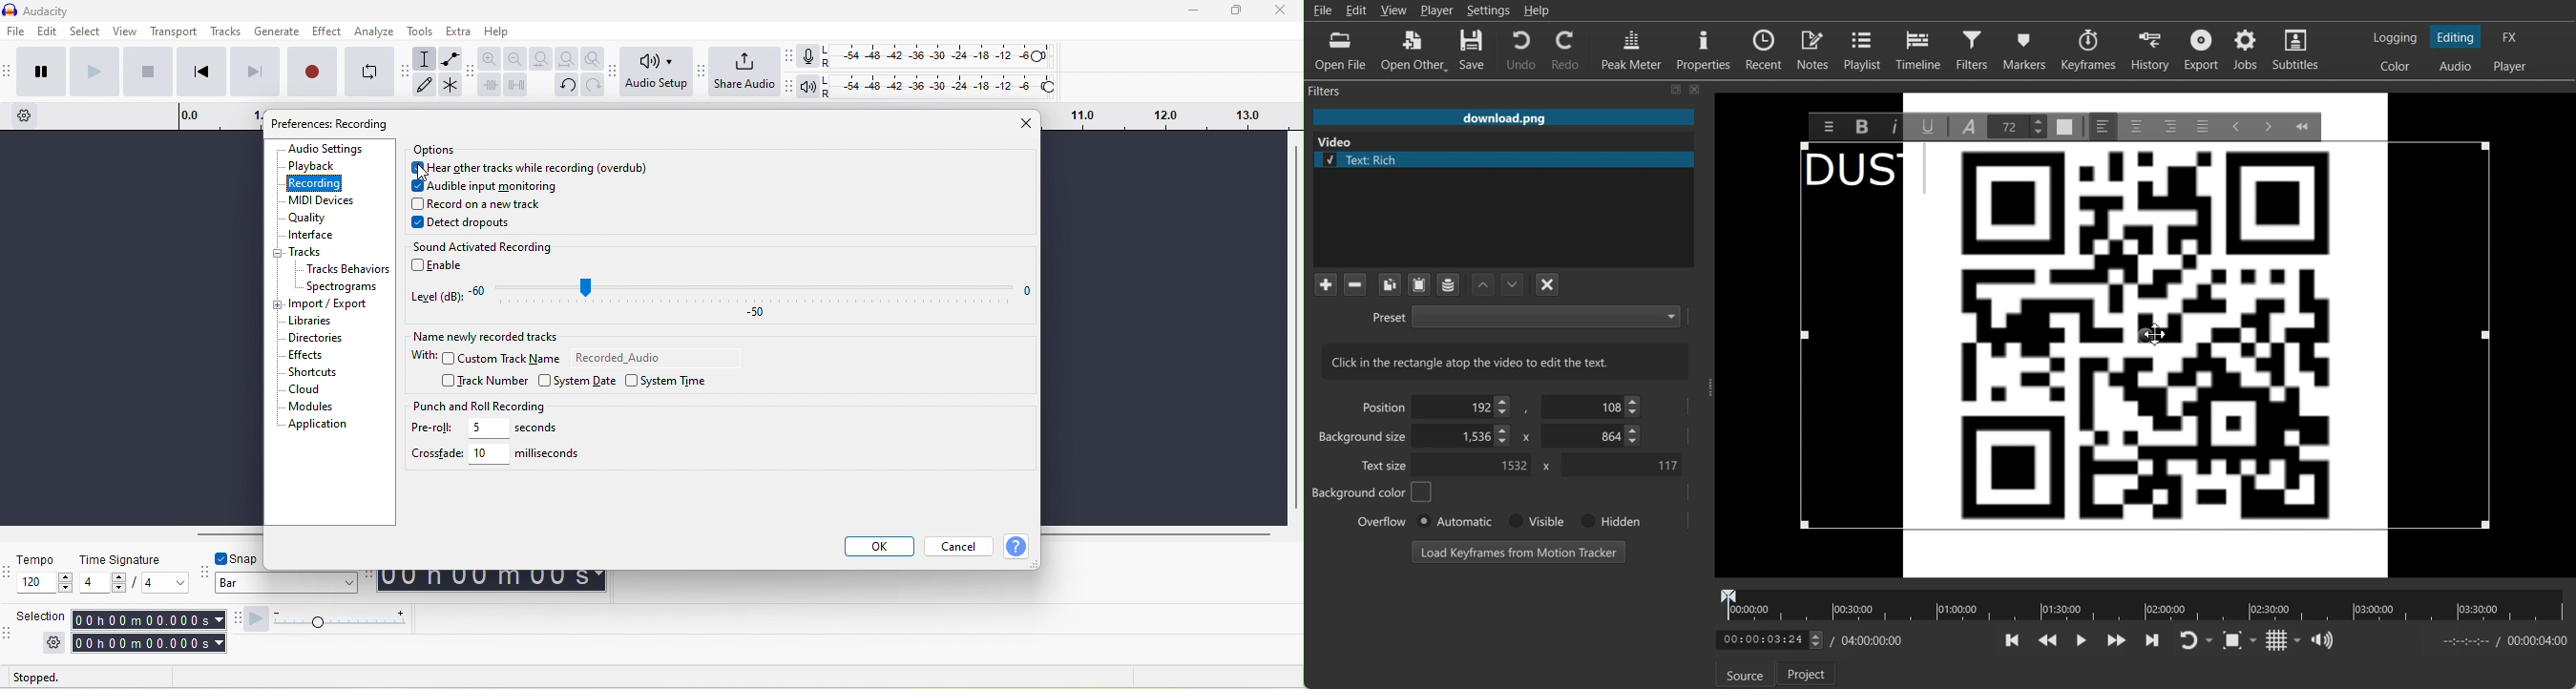 This screenshot has width=2576, height=700. I want to click on recorded audio, so click(624, 360).